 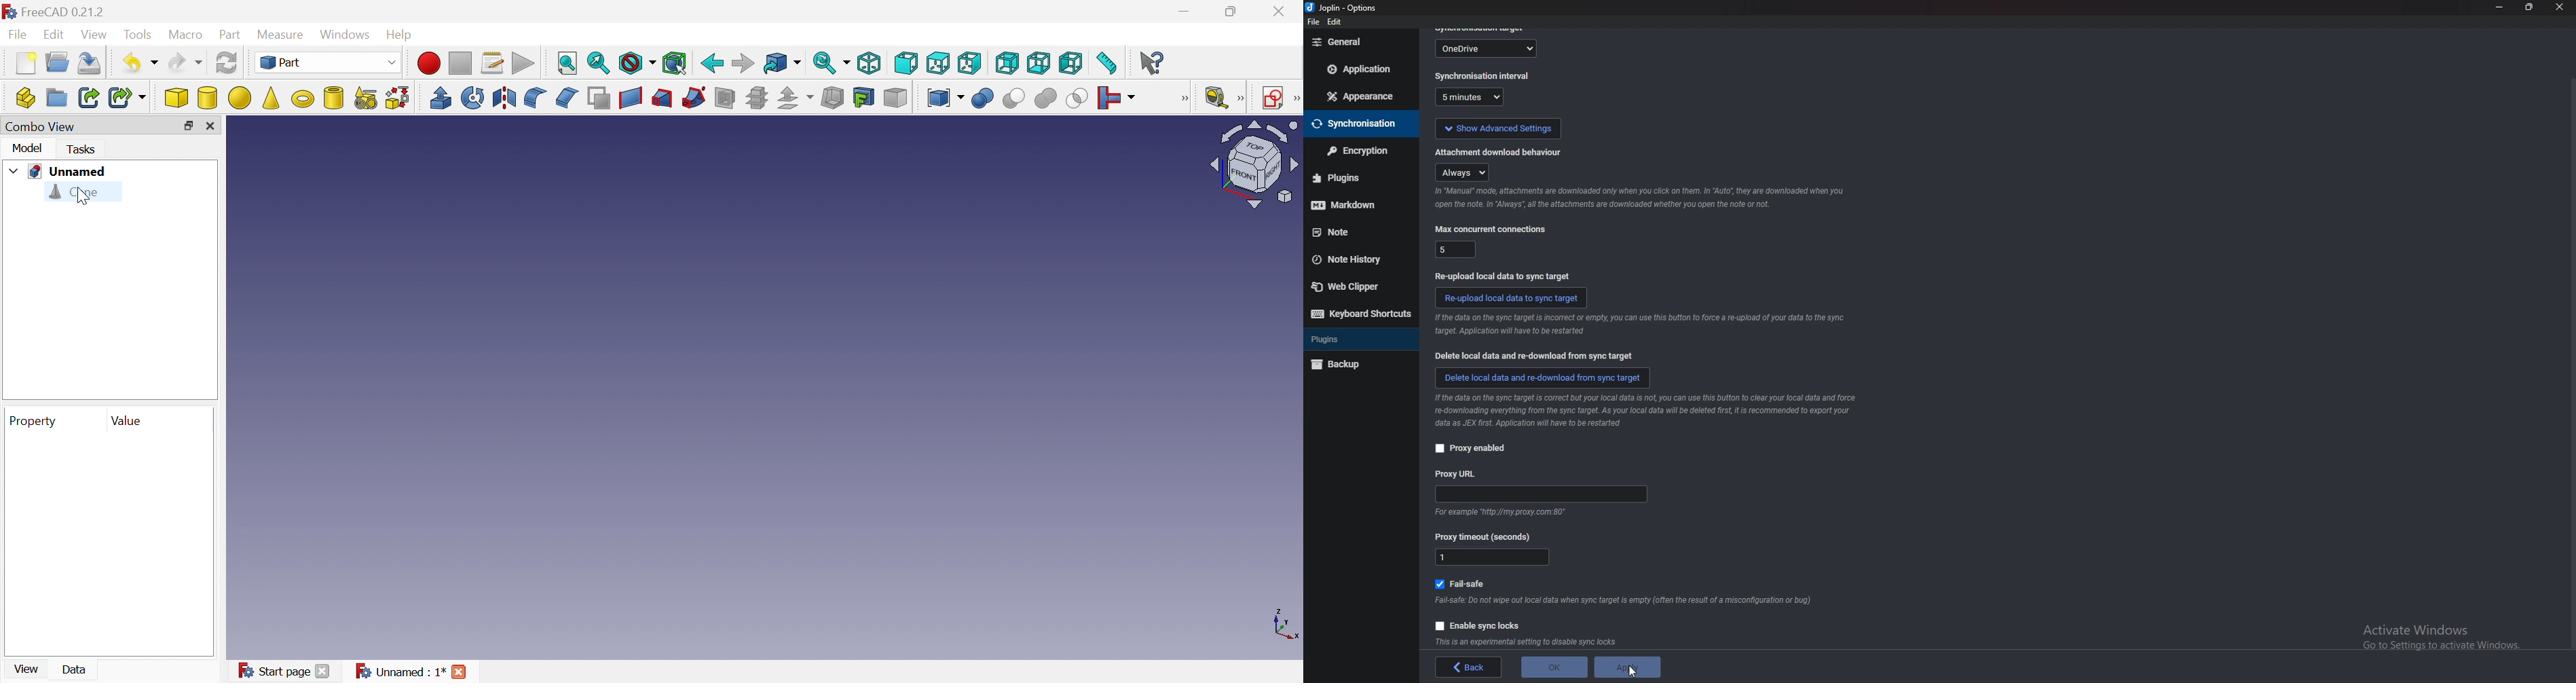 What do you see at coordinates (89, 97) in the screenshot?
I see `Make link` at bounding box center [89, 97].